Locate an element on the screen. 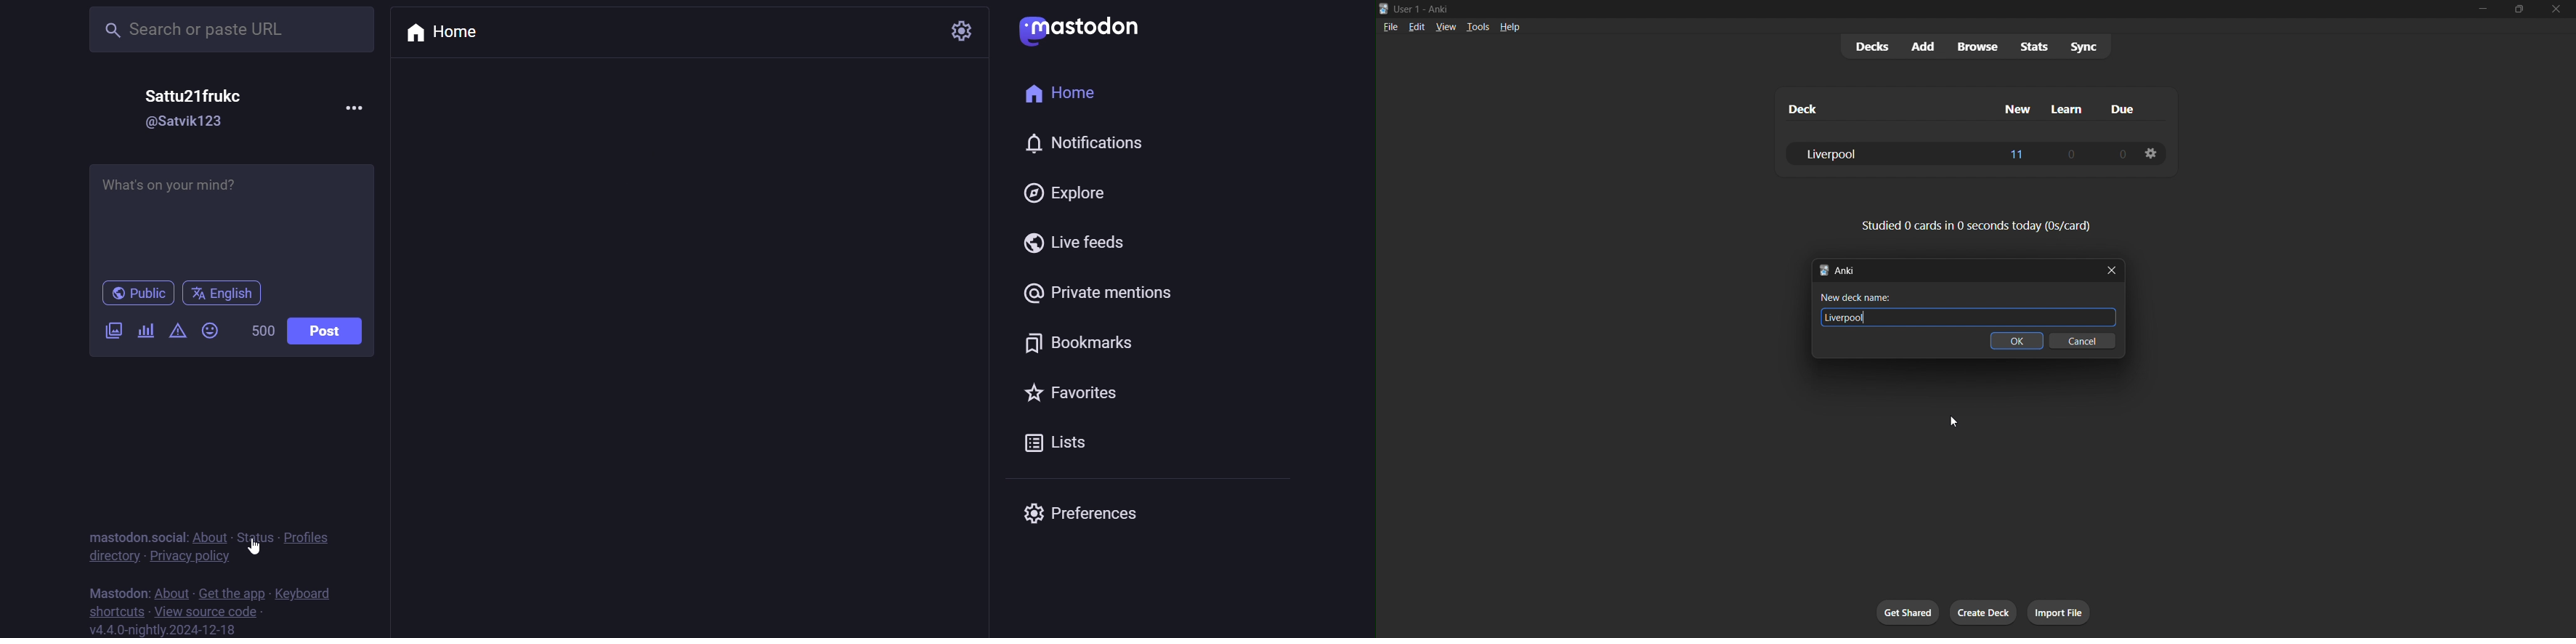 This screenshot has height=644, width=2576. new column is located at coordinates (2018, 107).